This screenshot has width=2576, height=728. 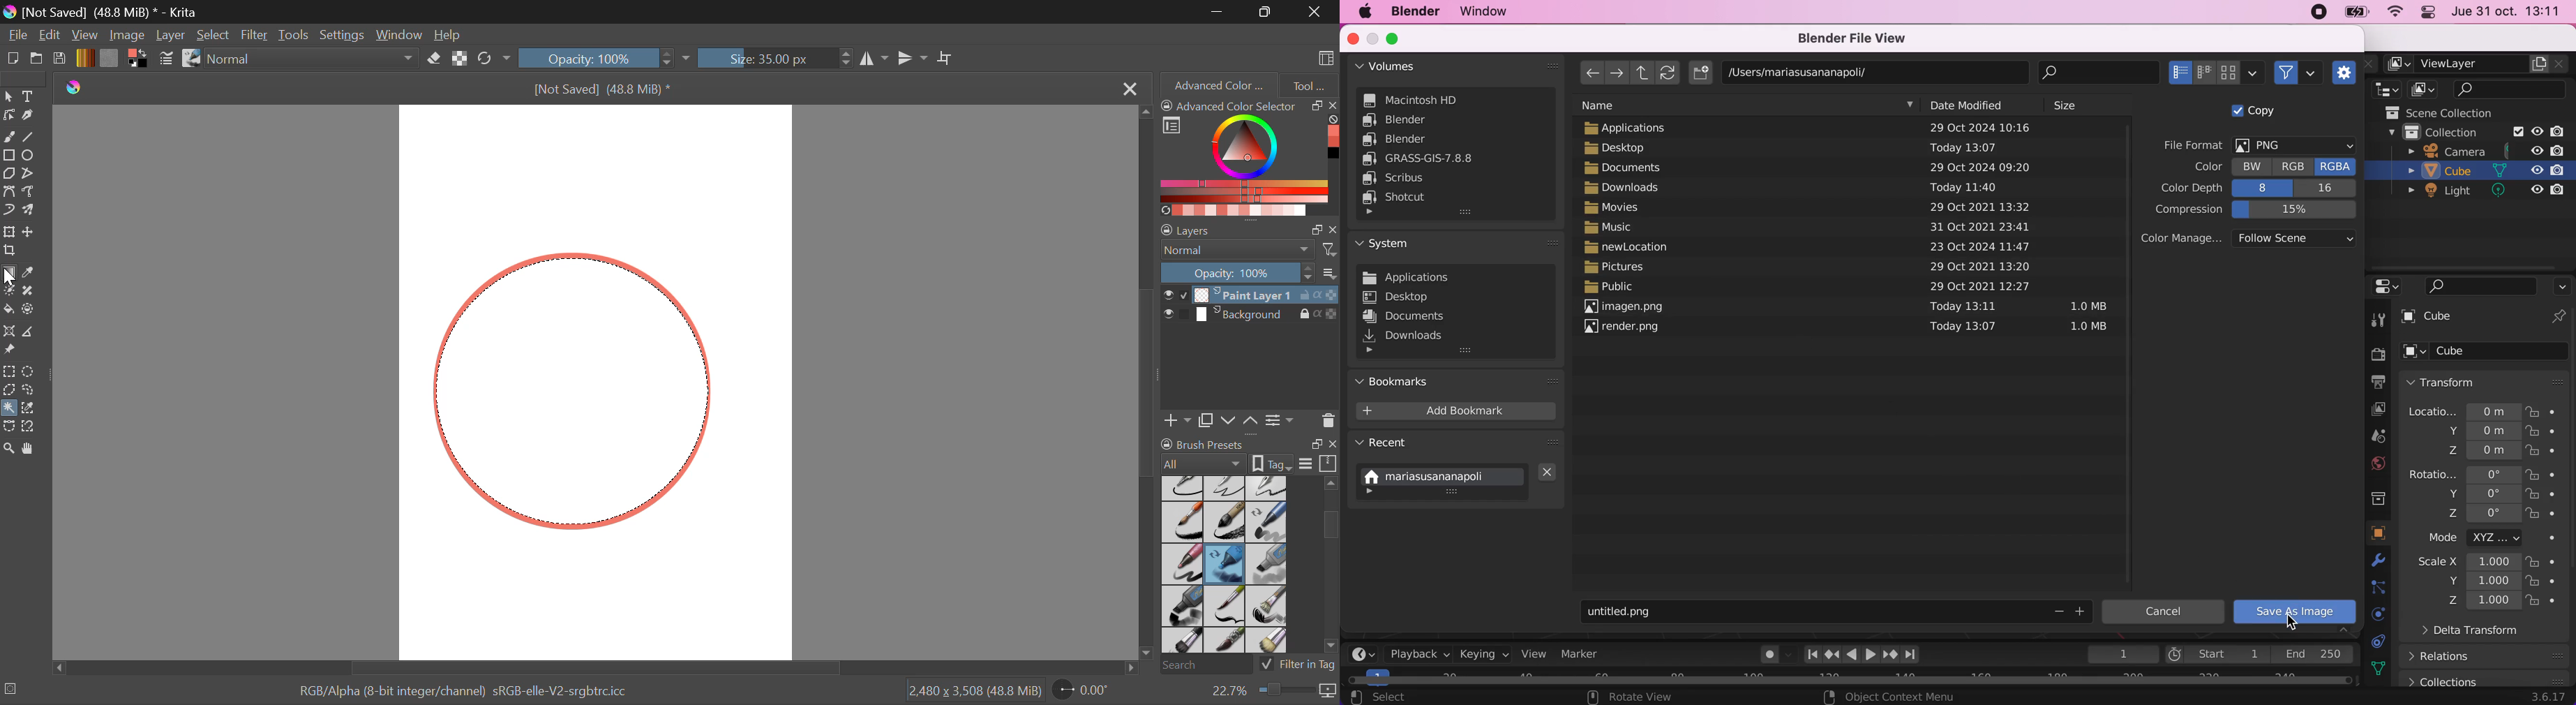 I want to click on copy, so click(x=2244, y=109).